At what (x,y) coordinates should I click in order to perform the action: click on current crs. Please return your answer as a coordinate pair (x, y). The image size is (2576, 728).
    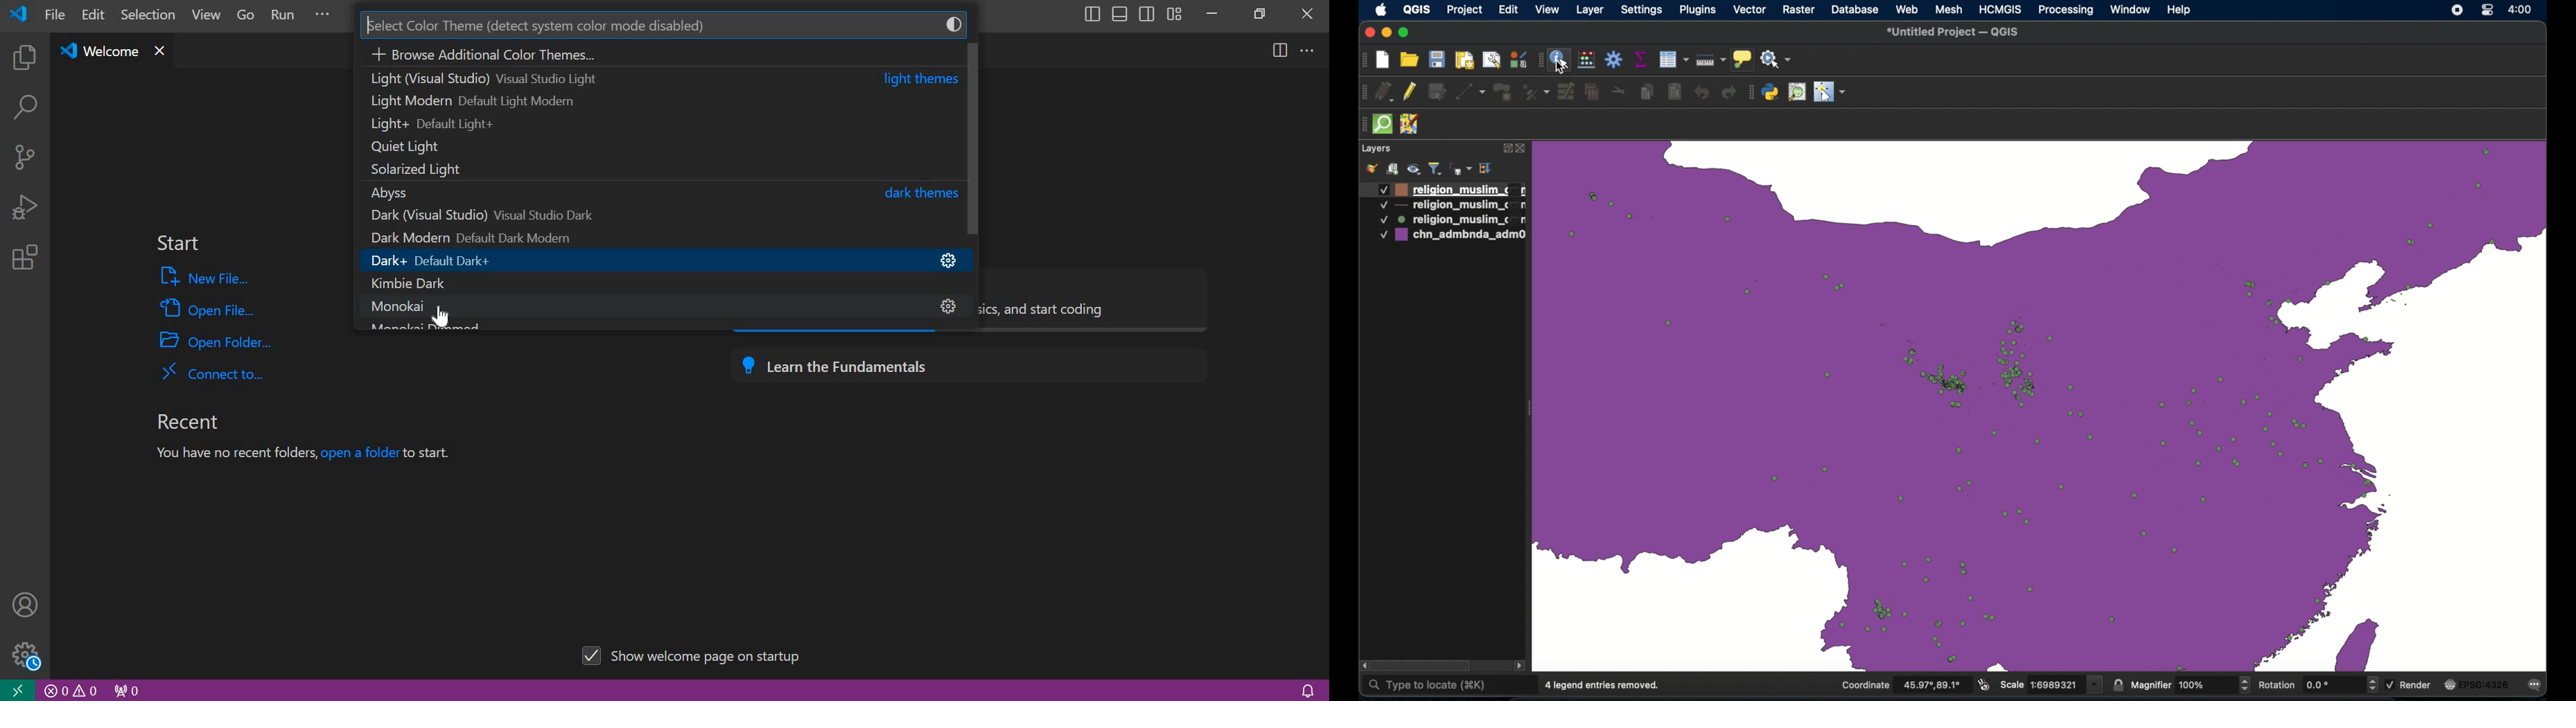
    Looking at the image, I should click on (2477, 684).